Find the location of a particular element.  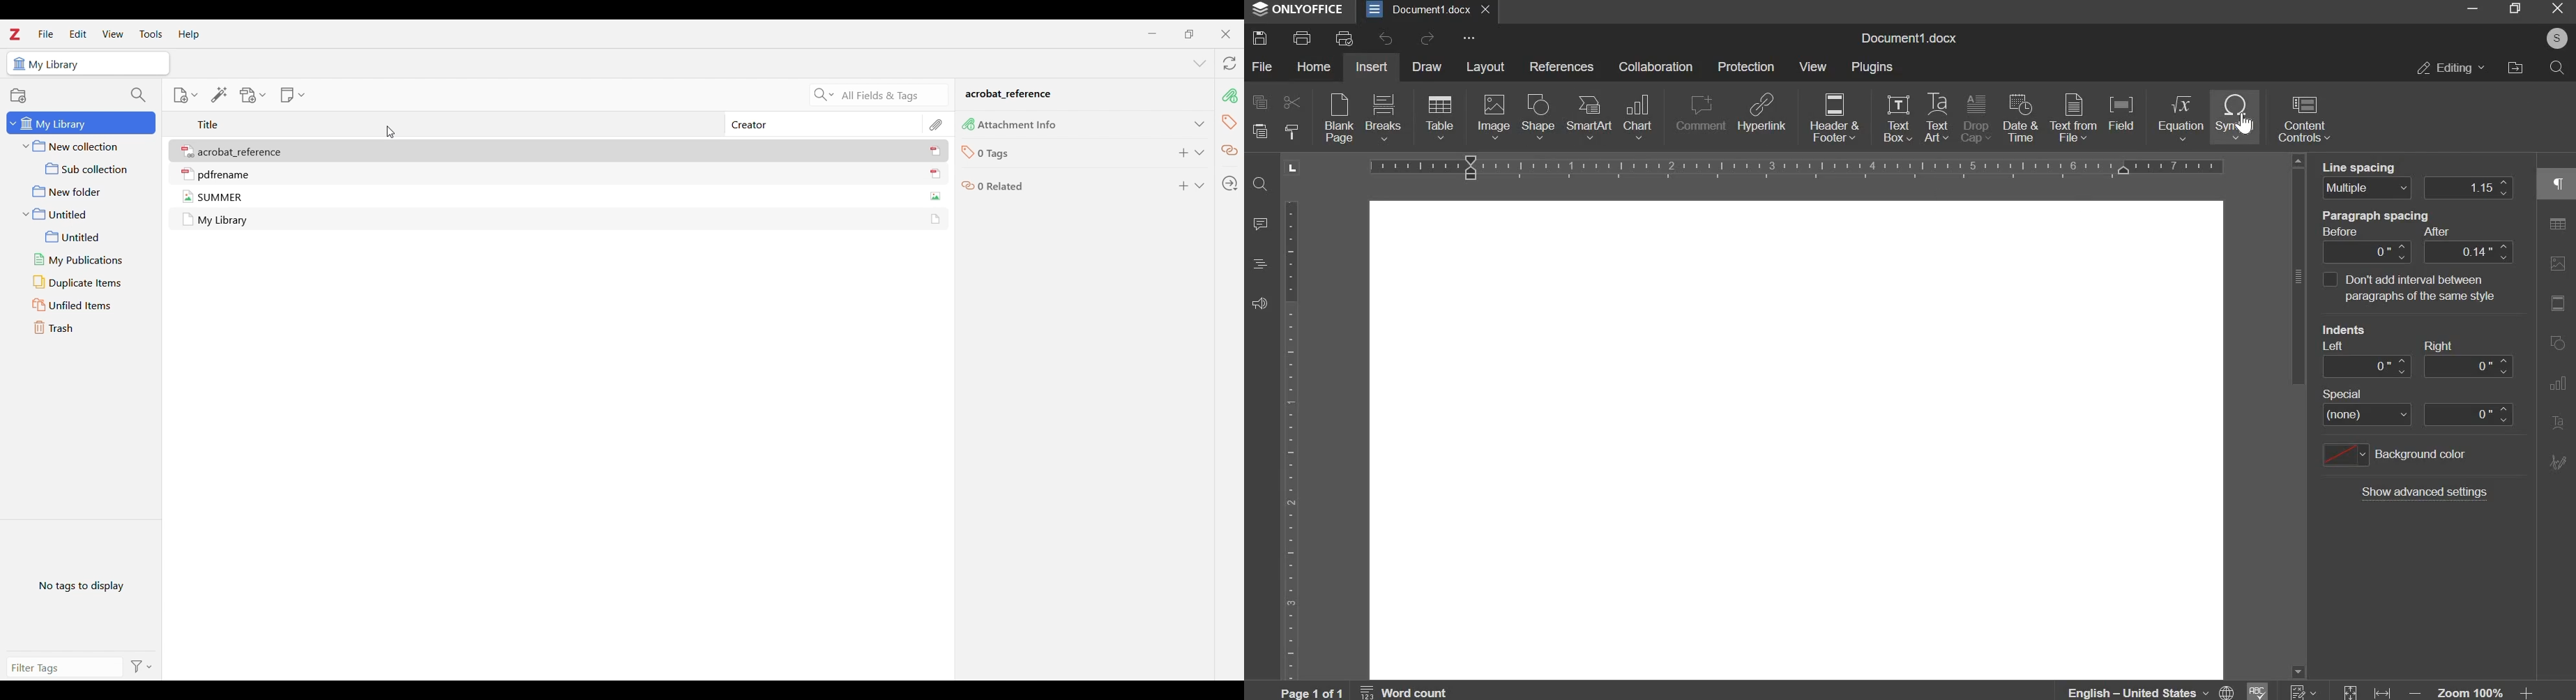

pdfrename is located at coordinates (224, 175).